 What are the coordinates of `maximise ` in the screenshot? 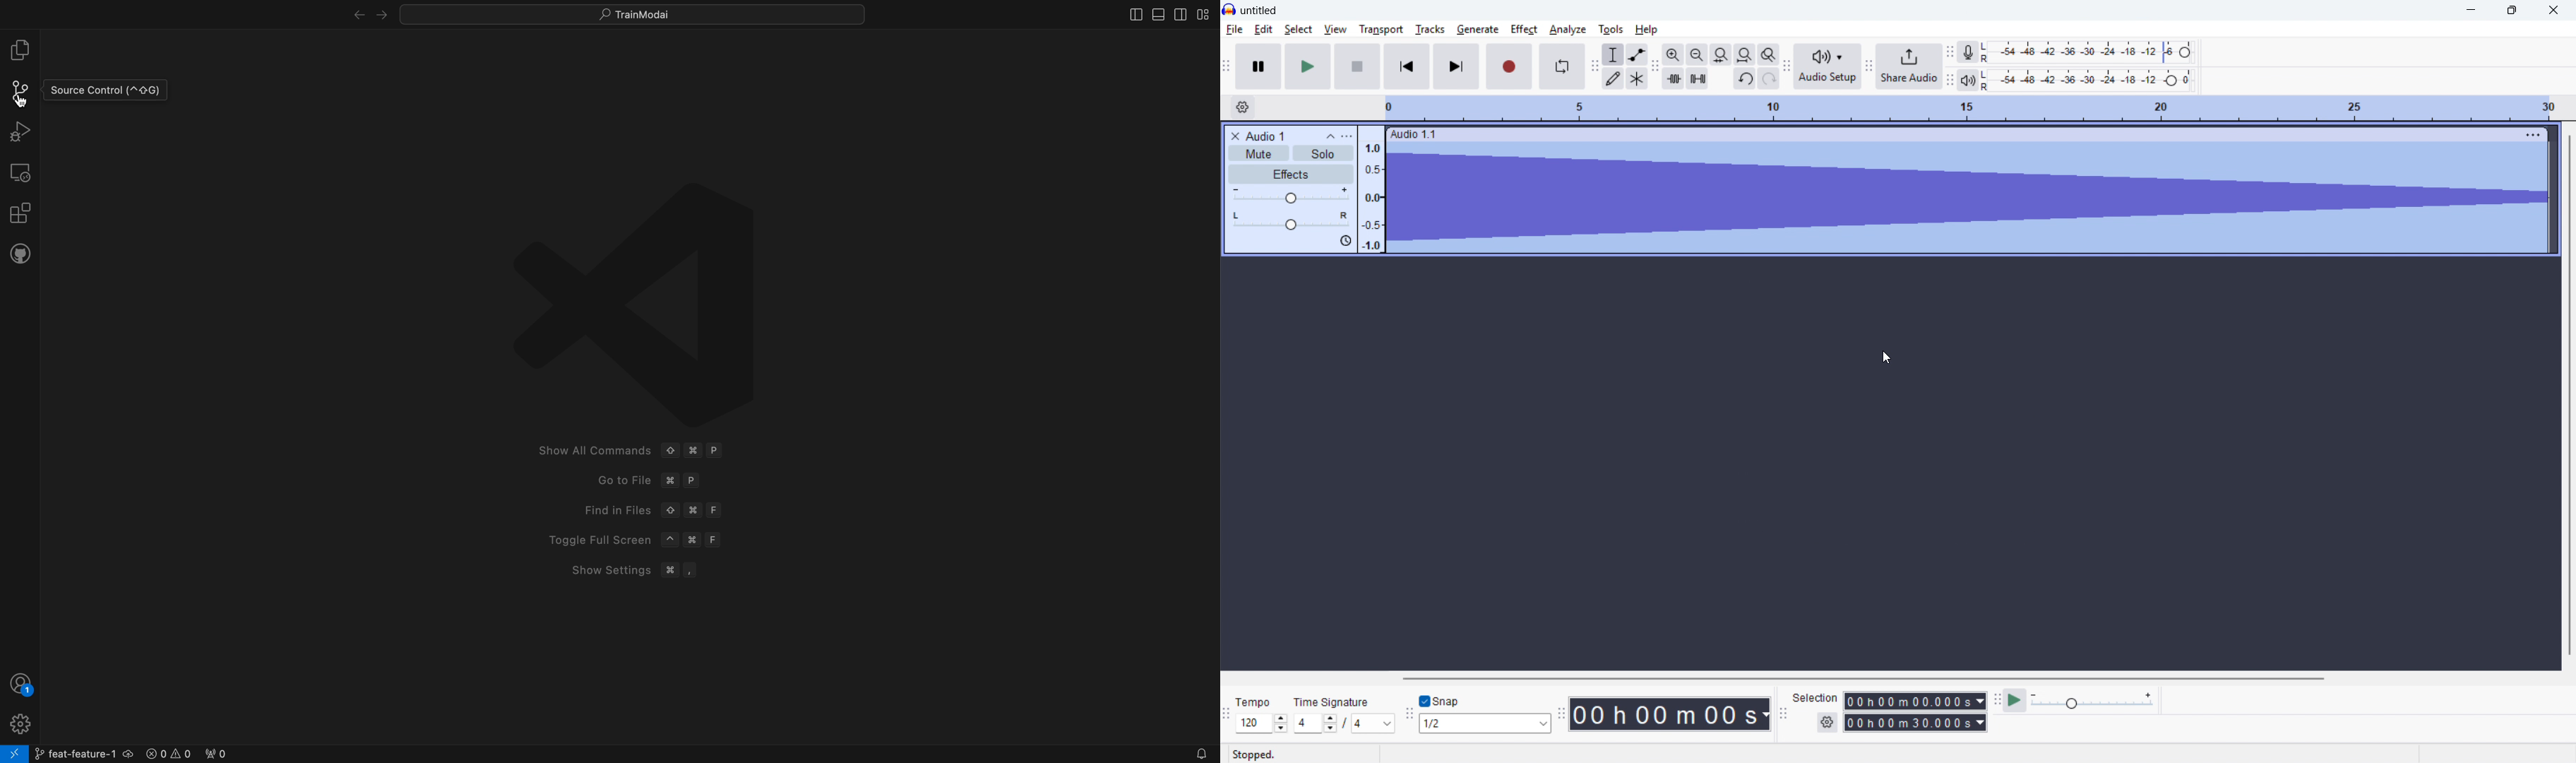 It's located at (2514, 11).